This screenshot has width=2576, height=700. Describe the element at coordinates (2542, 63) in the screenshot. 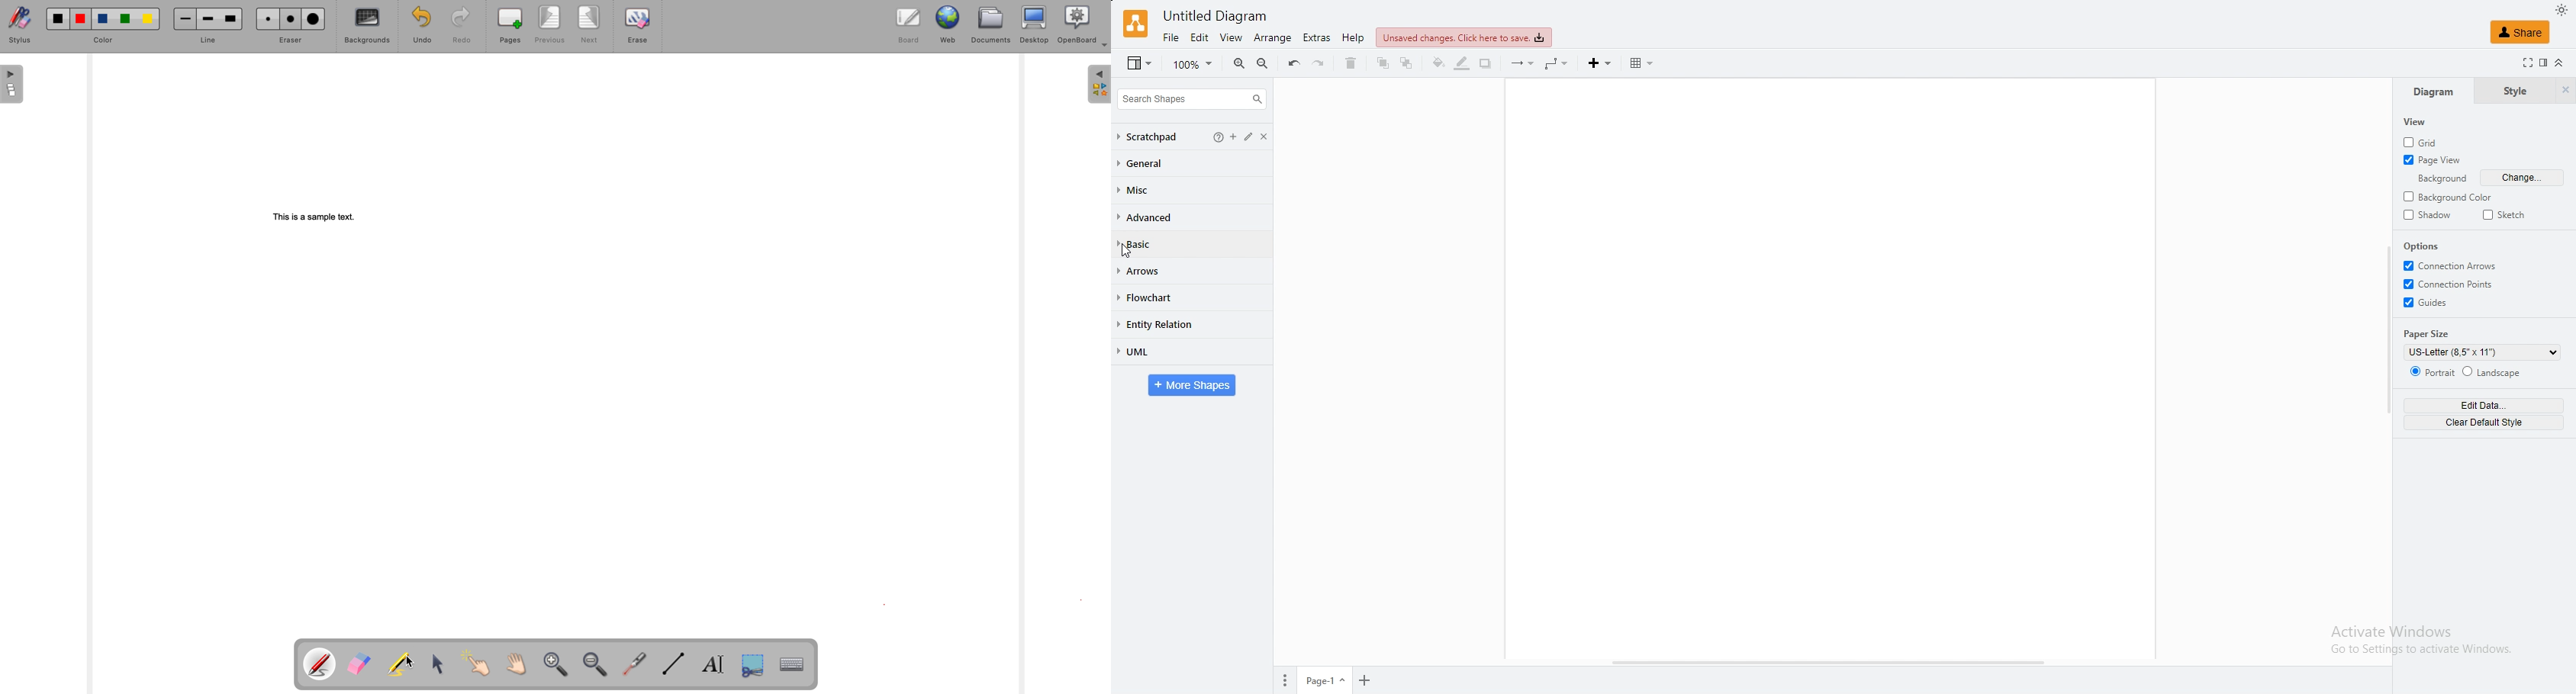

I see `format` at that location.